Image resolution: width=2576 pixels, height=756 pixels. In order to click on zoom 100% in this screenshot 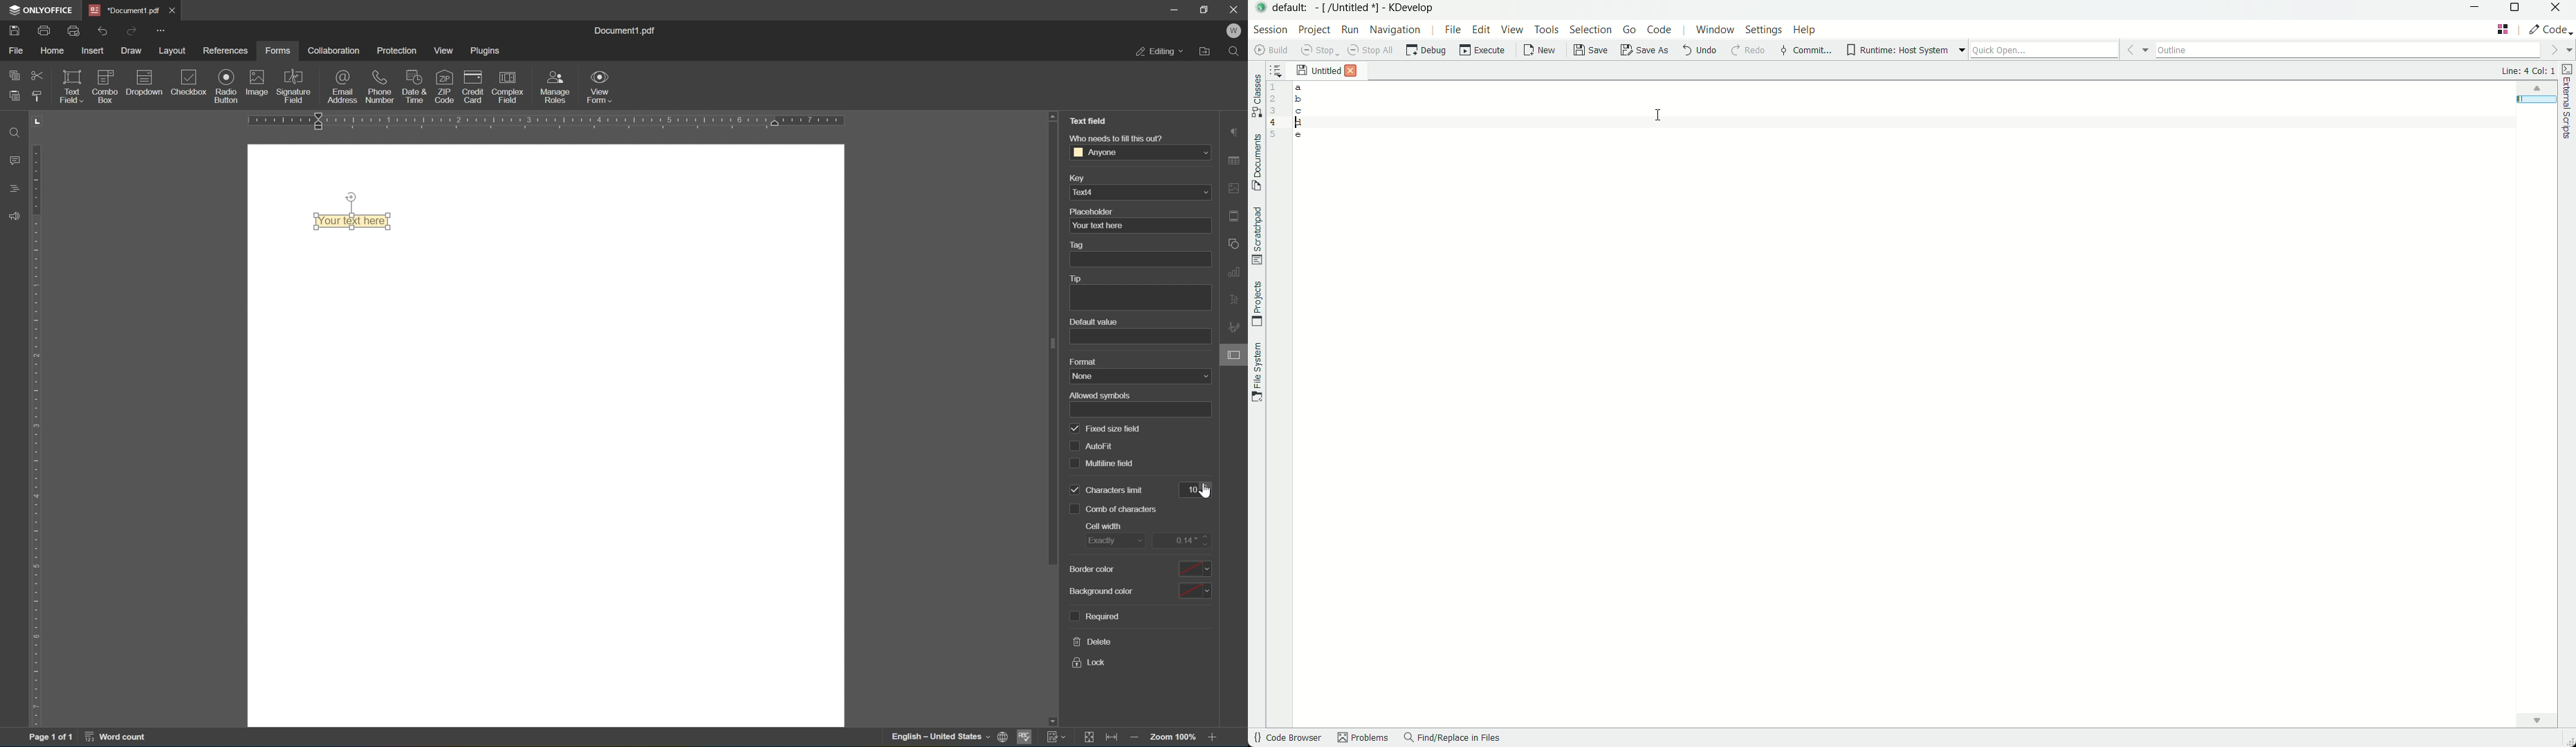, I will do `click(1172, 738)`.